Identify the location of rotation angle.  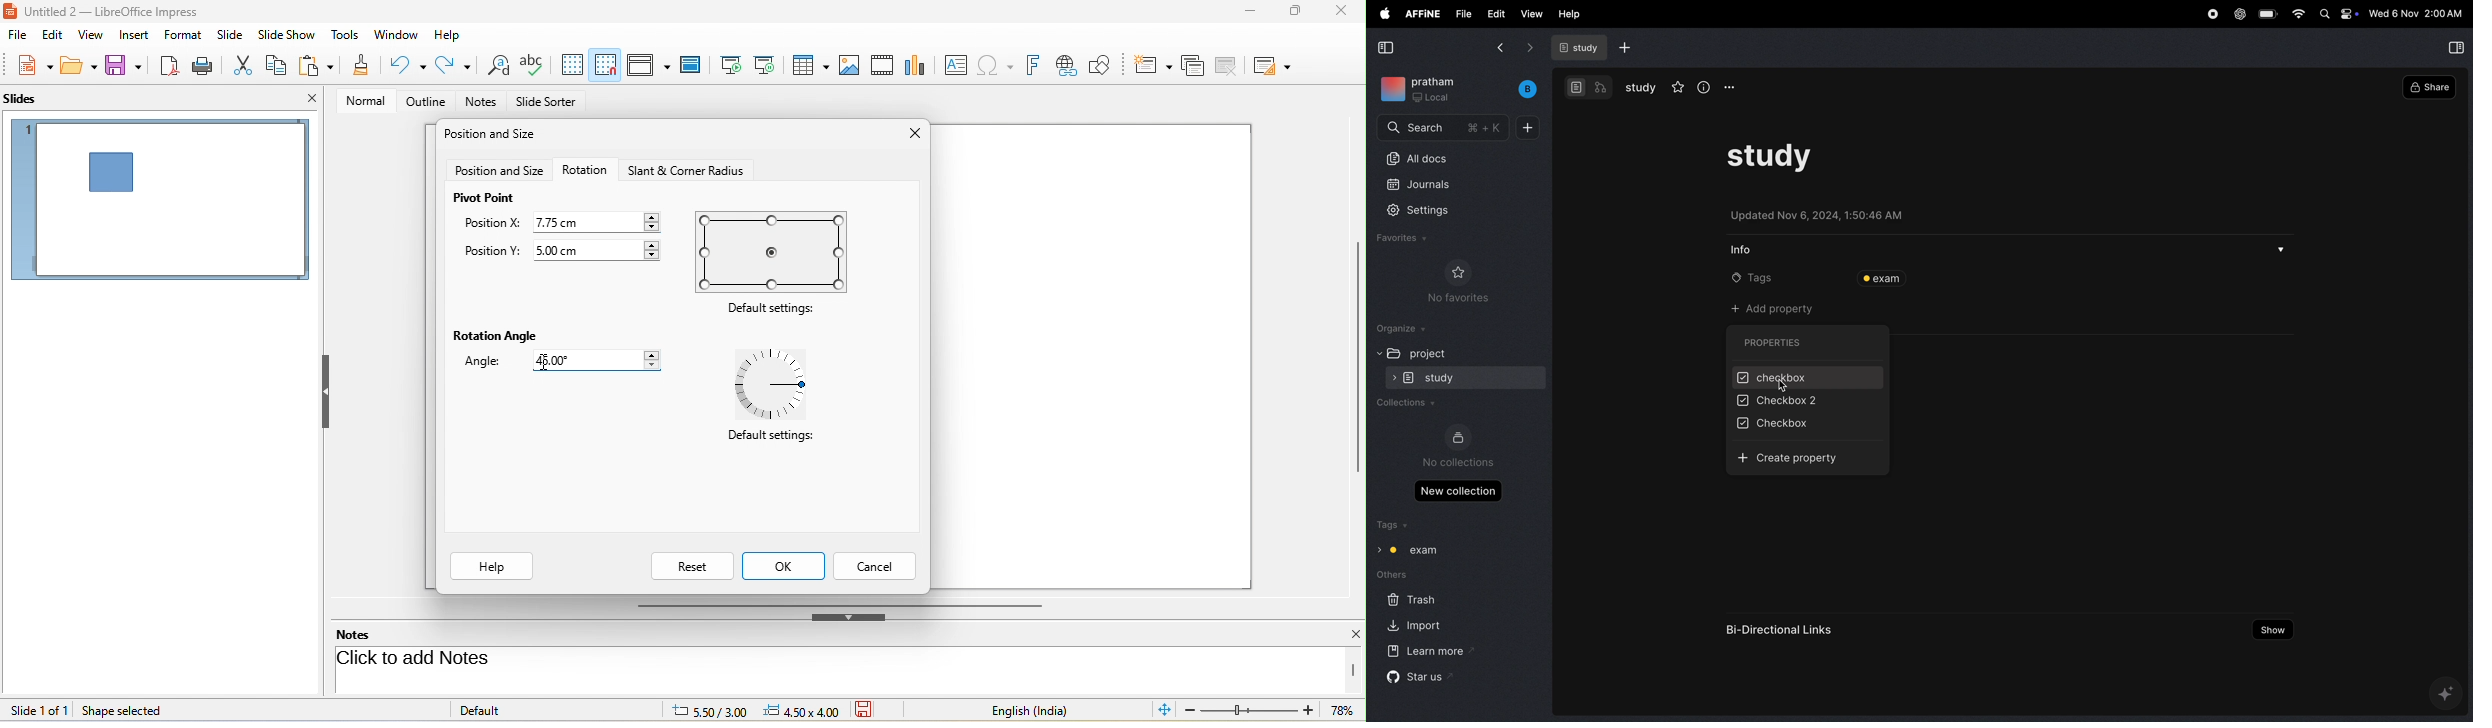
(498, 337).